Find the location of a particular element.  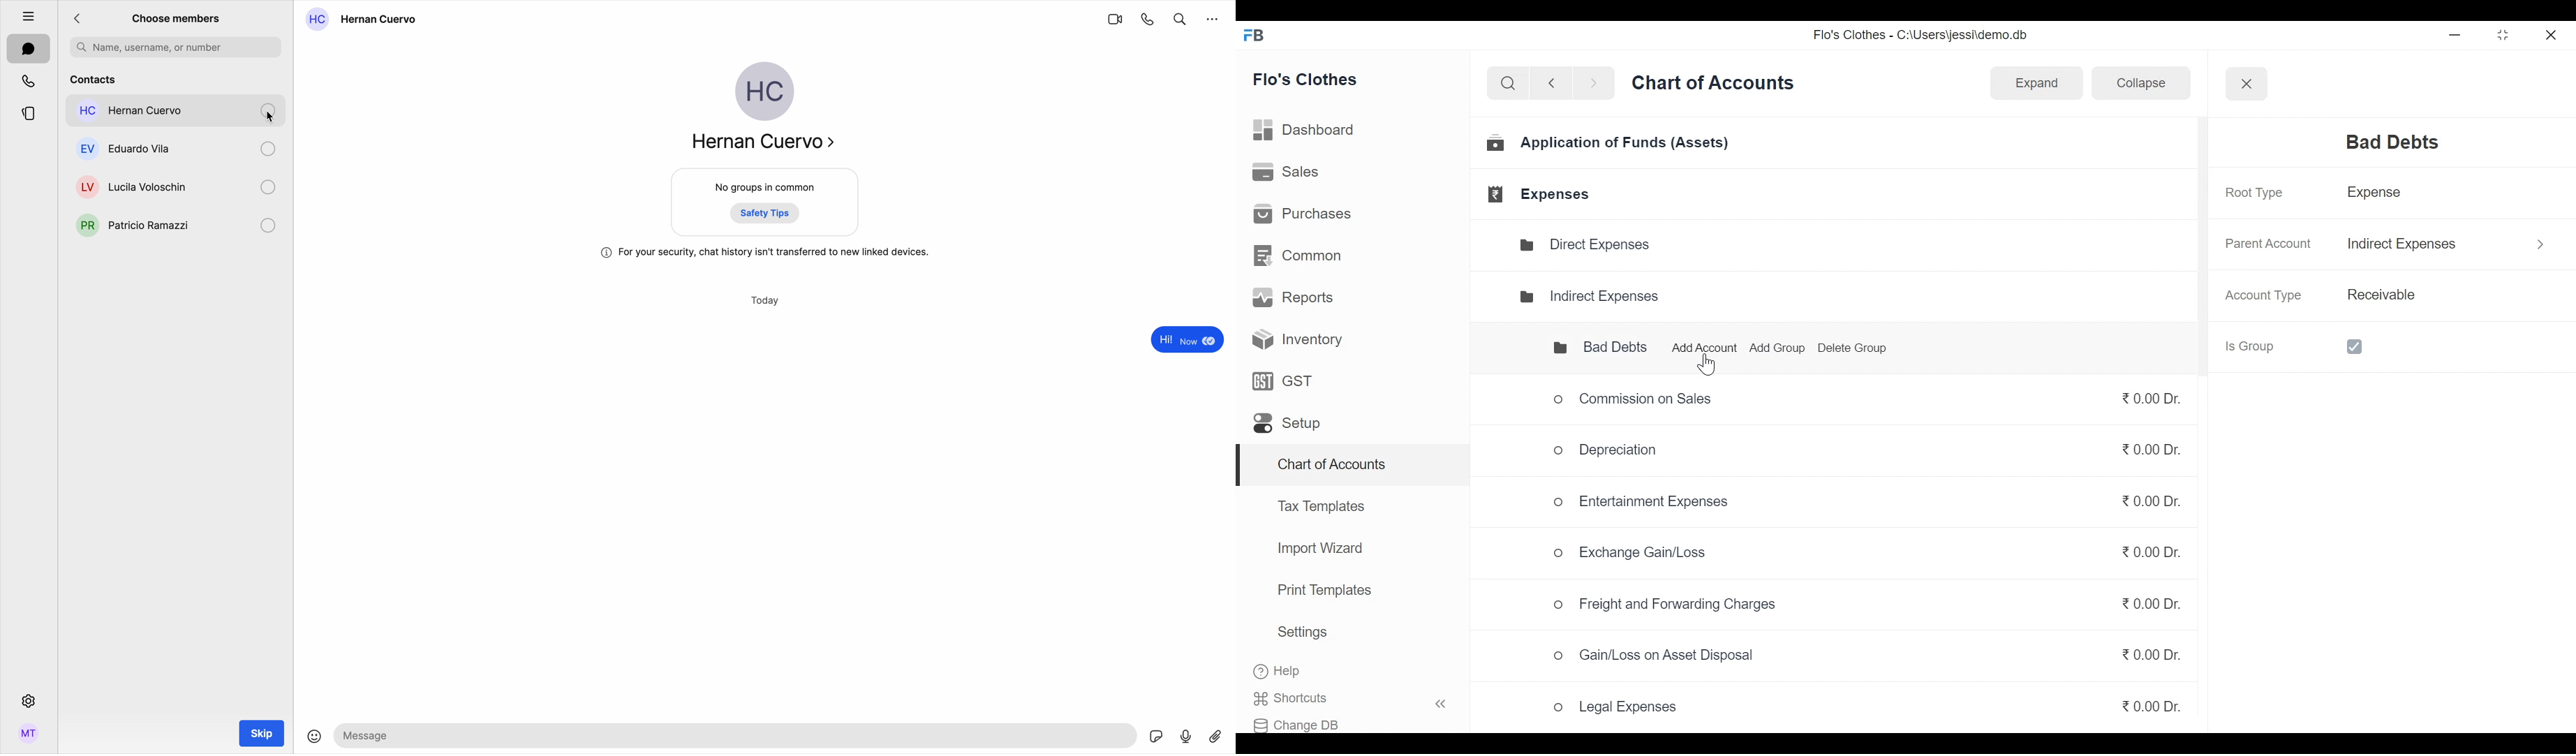

Collapse is located at coordinates (2135, 85).